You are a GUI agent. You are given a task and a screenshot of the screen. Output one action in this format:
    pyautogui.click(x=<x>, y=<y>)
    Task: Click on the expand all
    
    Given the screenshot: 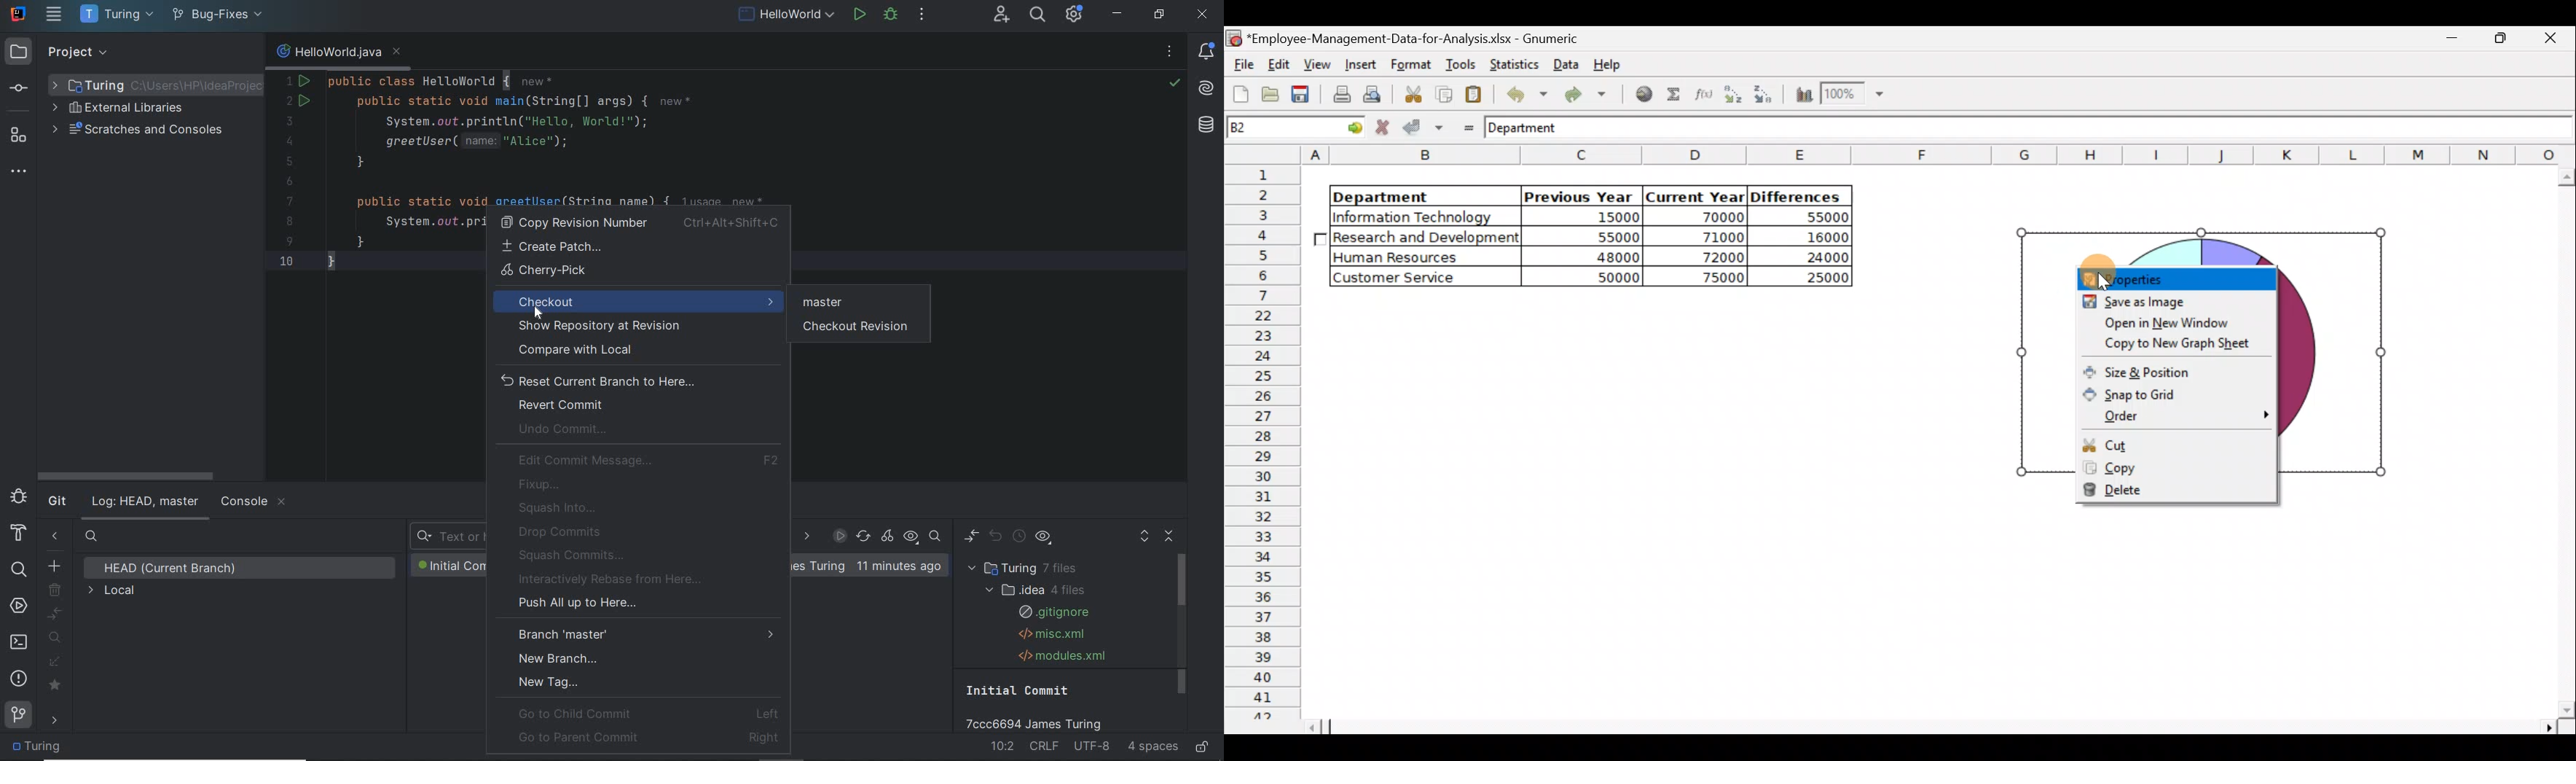 What is the action you would take?
    pyautogui.click(x=1144, y=539)
    